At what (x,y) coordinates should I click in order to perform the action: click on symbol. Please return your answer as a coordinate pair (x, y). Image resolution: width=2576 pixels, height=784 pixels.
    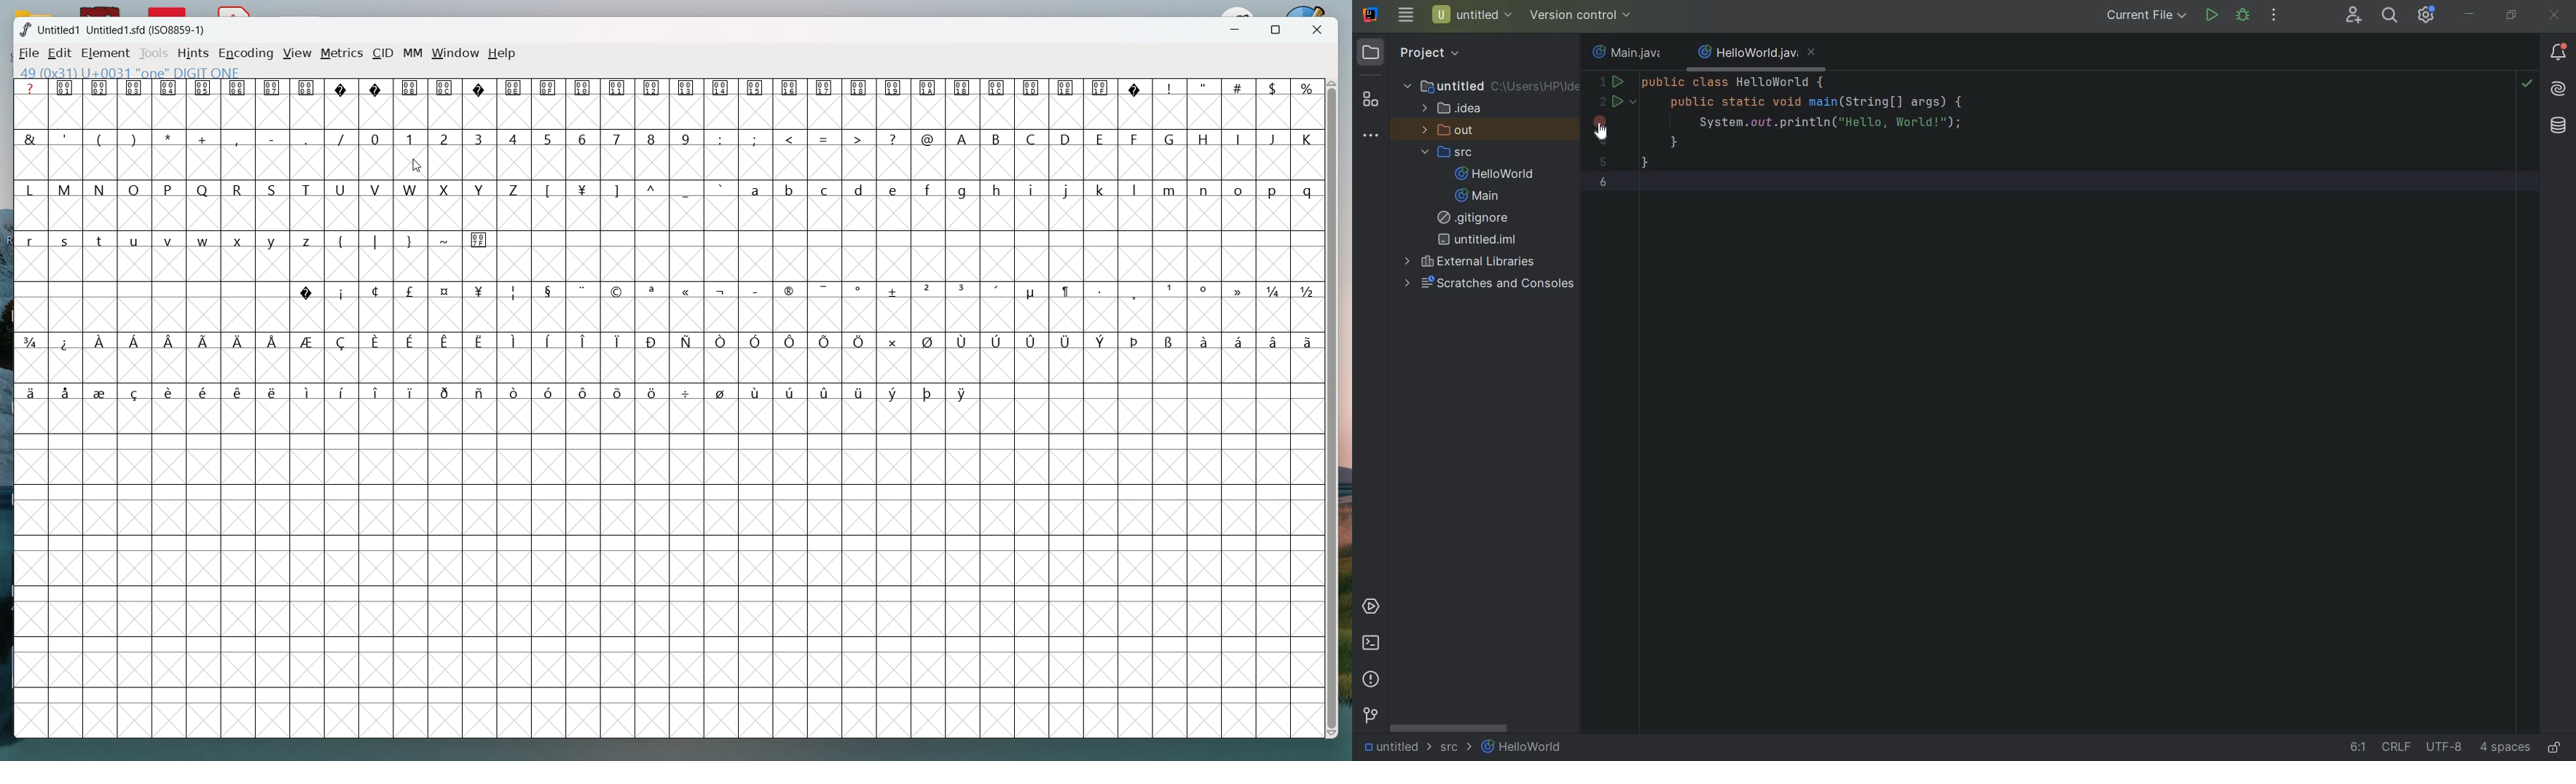
    Looking at the image, I should click on (654, 341).